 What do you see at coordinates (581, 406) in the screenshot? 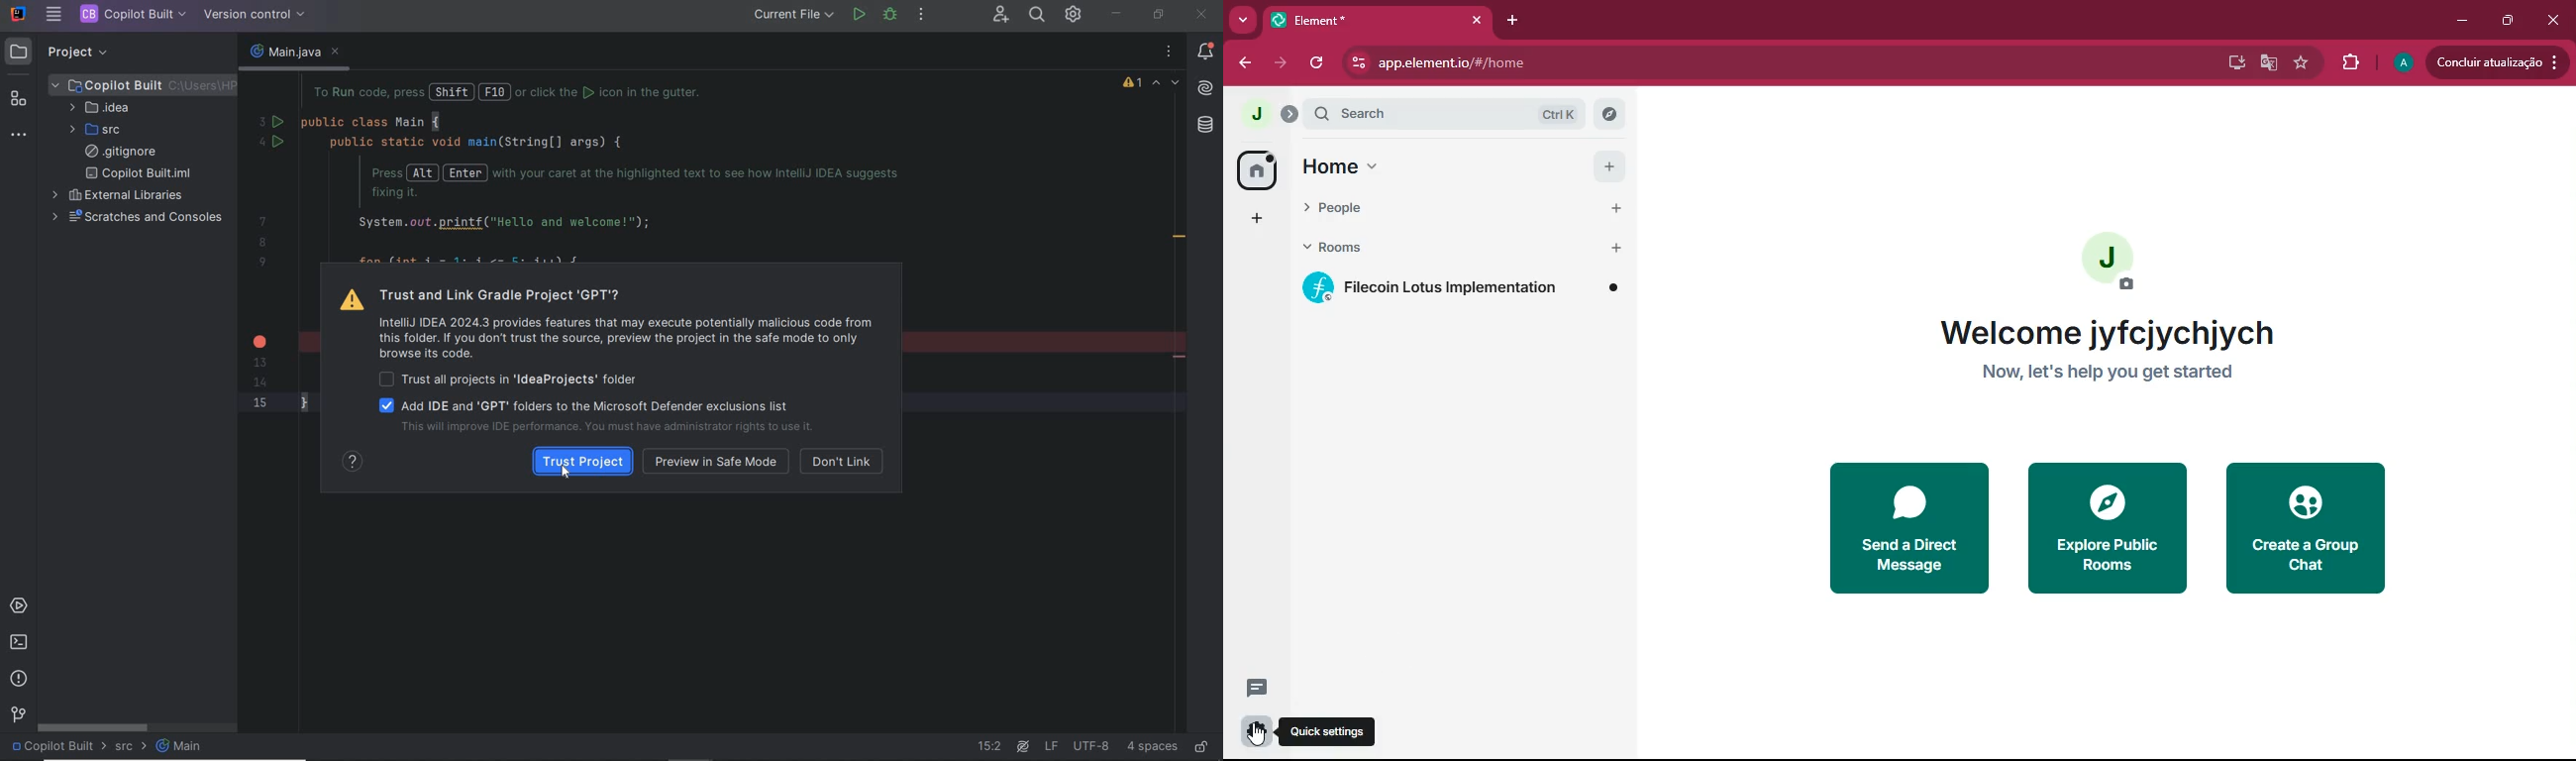
I see `add IDE and GPT folders to the Microsoft Defender exclsuions list` at bounding box center [581, 406].